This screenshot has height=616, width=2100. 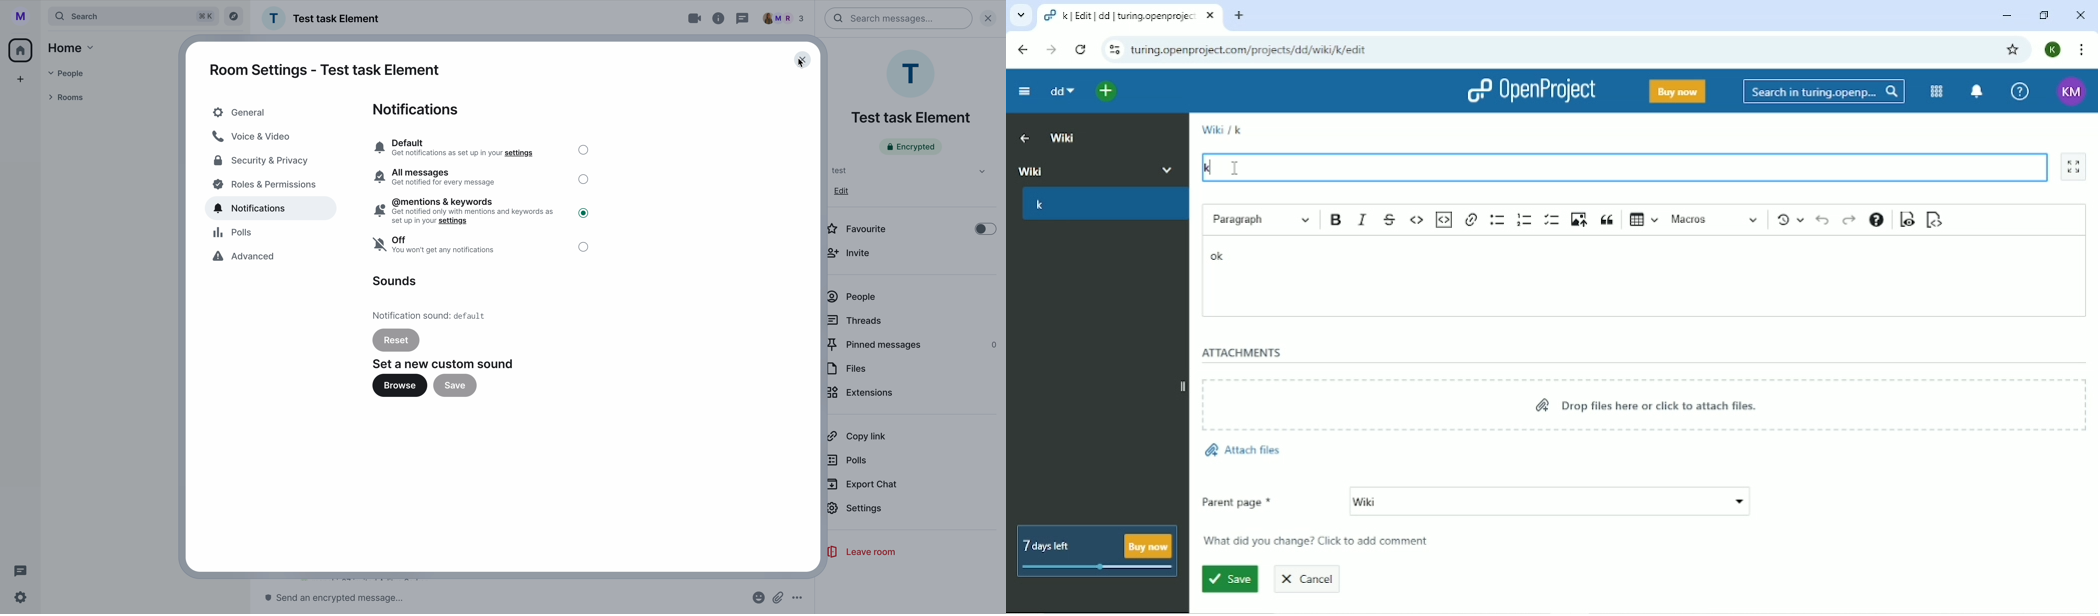 I want to click on Collapse project menu, so click(x=1023, y=93).